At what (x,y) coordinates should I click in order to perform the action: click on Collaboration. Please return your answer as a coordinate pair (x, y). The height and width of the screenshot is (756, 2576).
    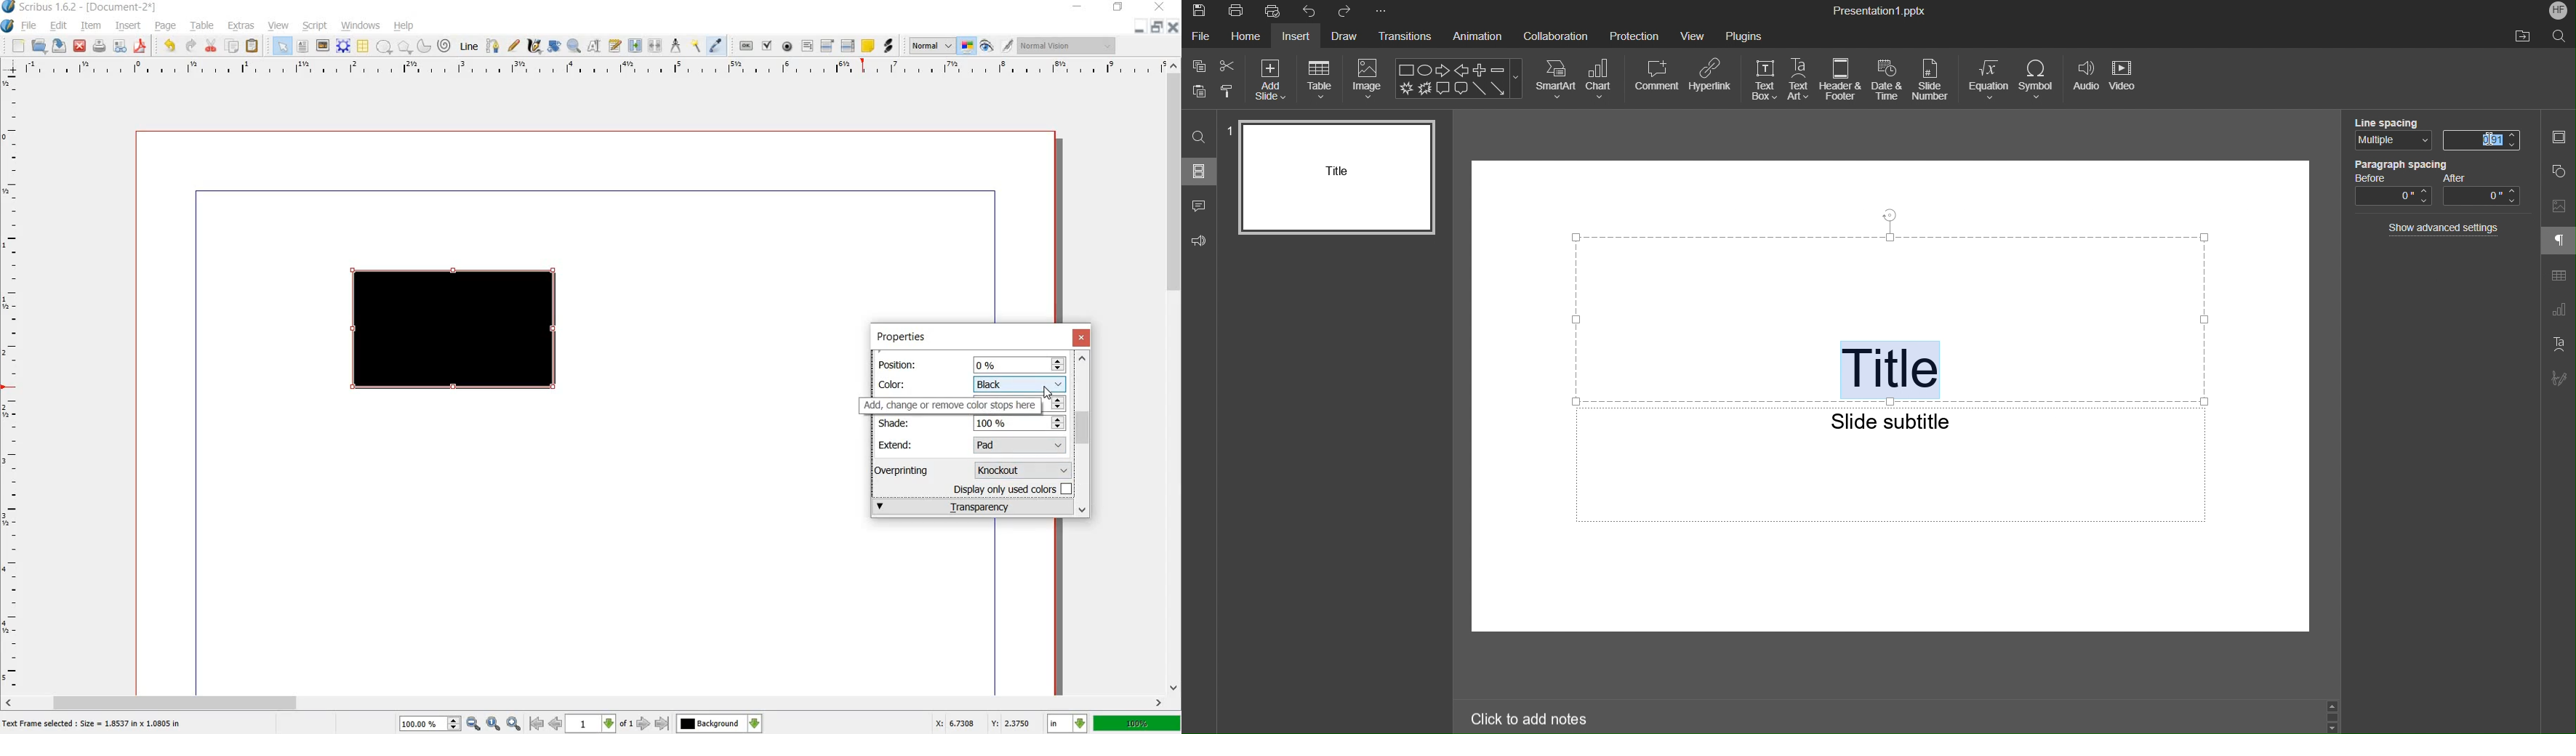
    Looking at the image, I should click on (1559, 39).